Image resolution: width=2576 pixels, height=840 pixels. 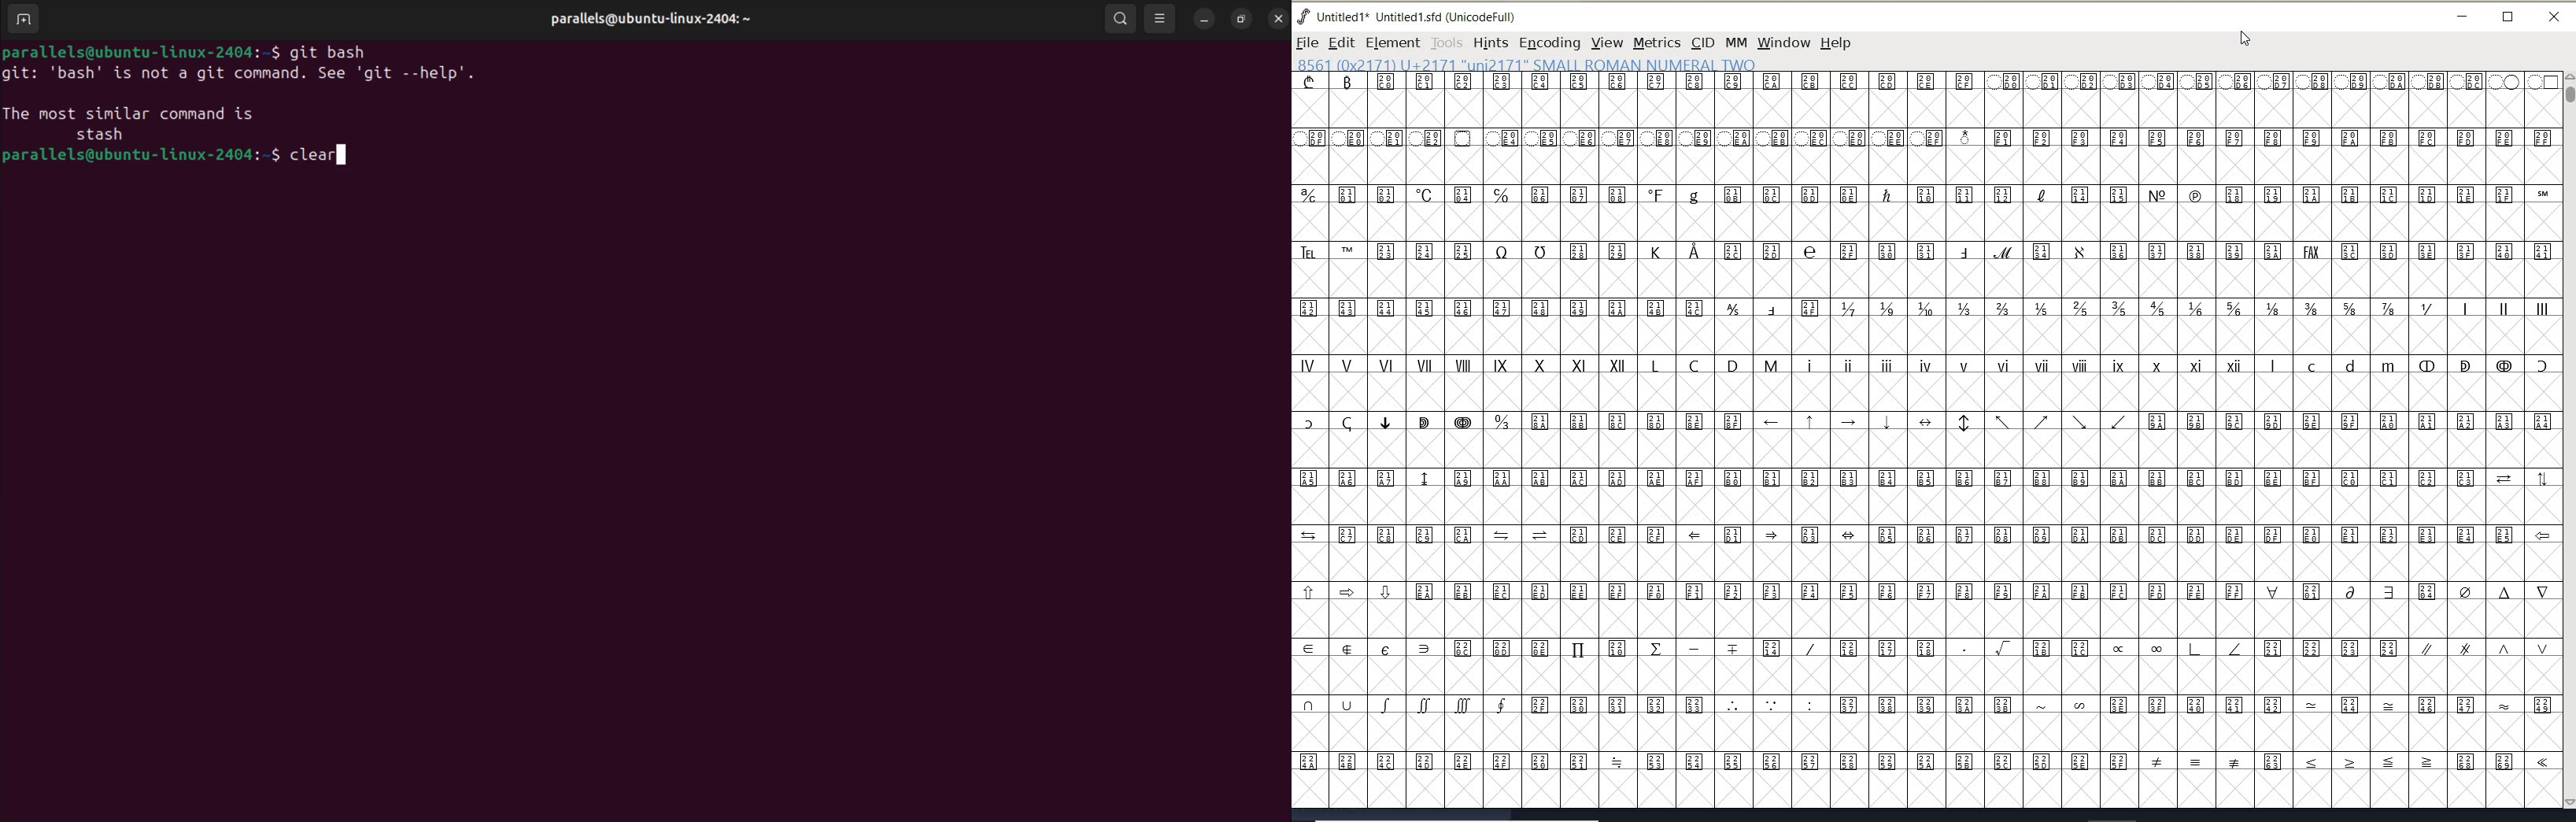 I want to click on restore, so click(x=2508, y=18).